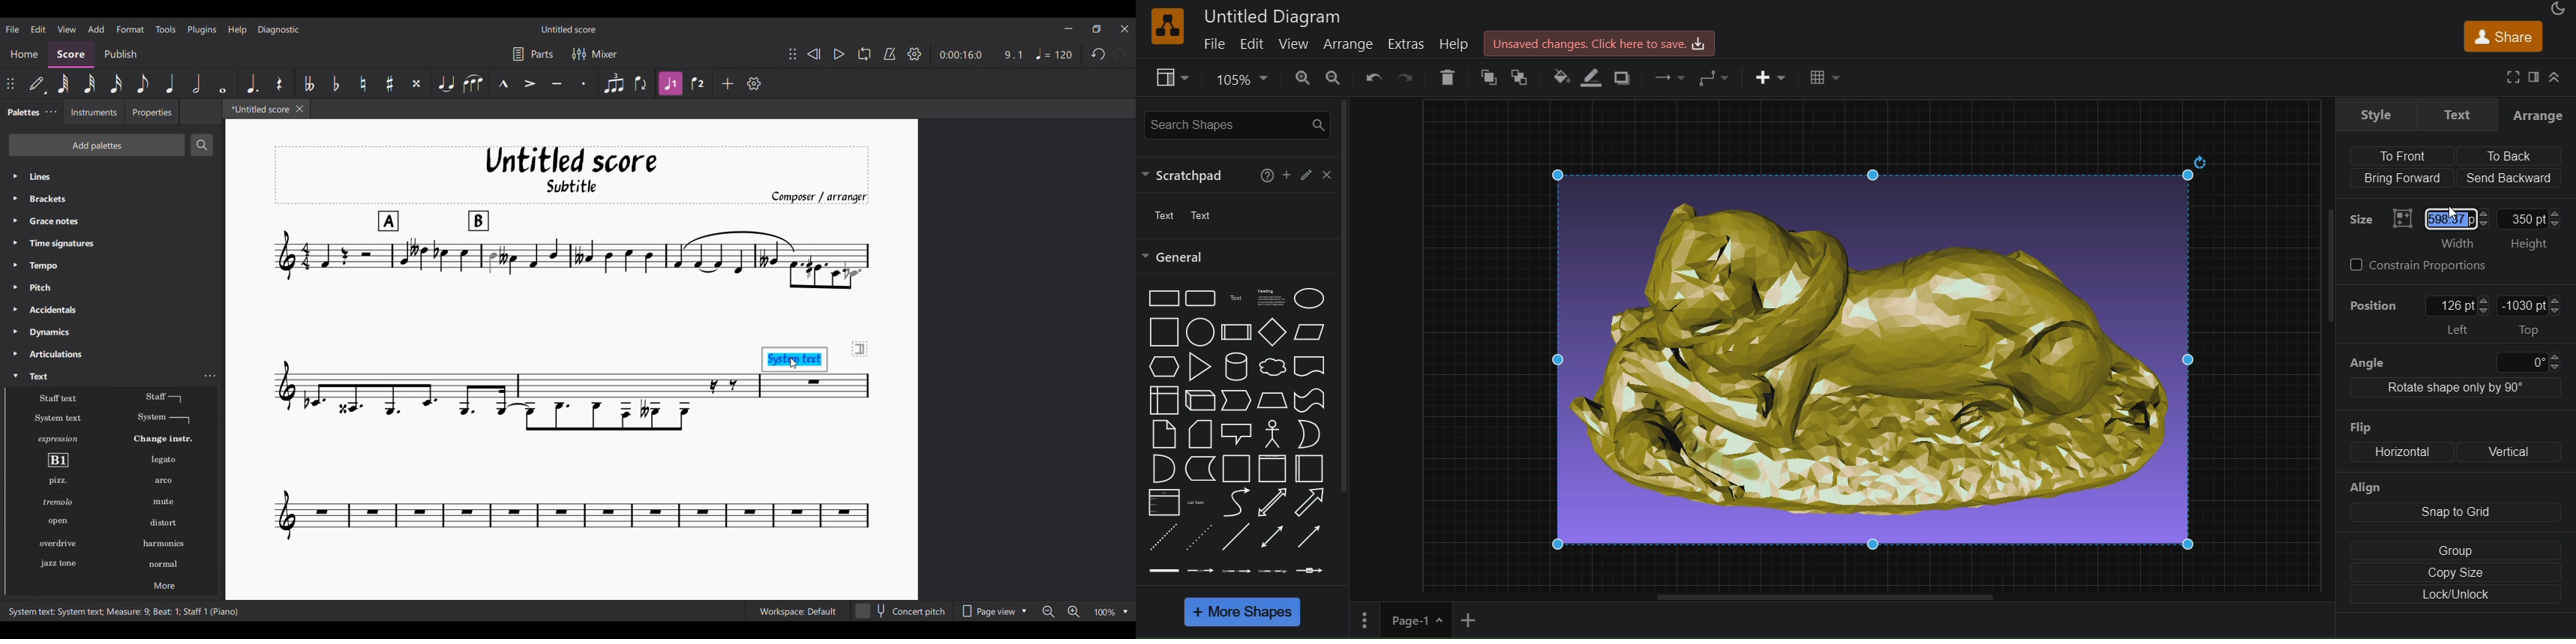 The height and width of the screenshot is (644, 2576). I want to click on Tremolo, so click(58, 501).